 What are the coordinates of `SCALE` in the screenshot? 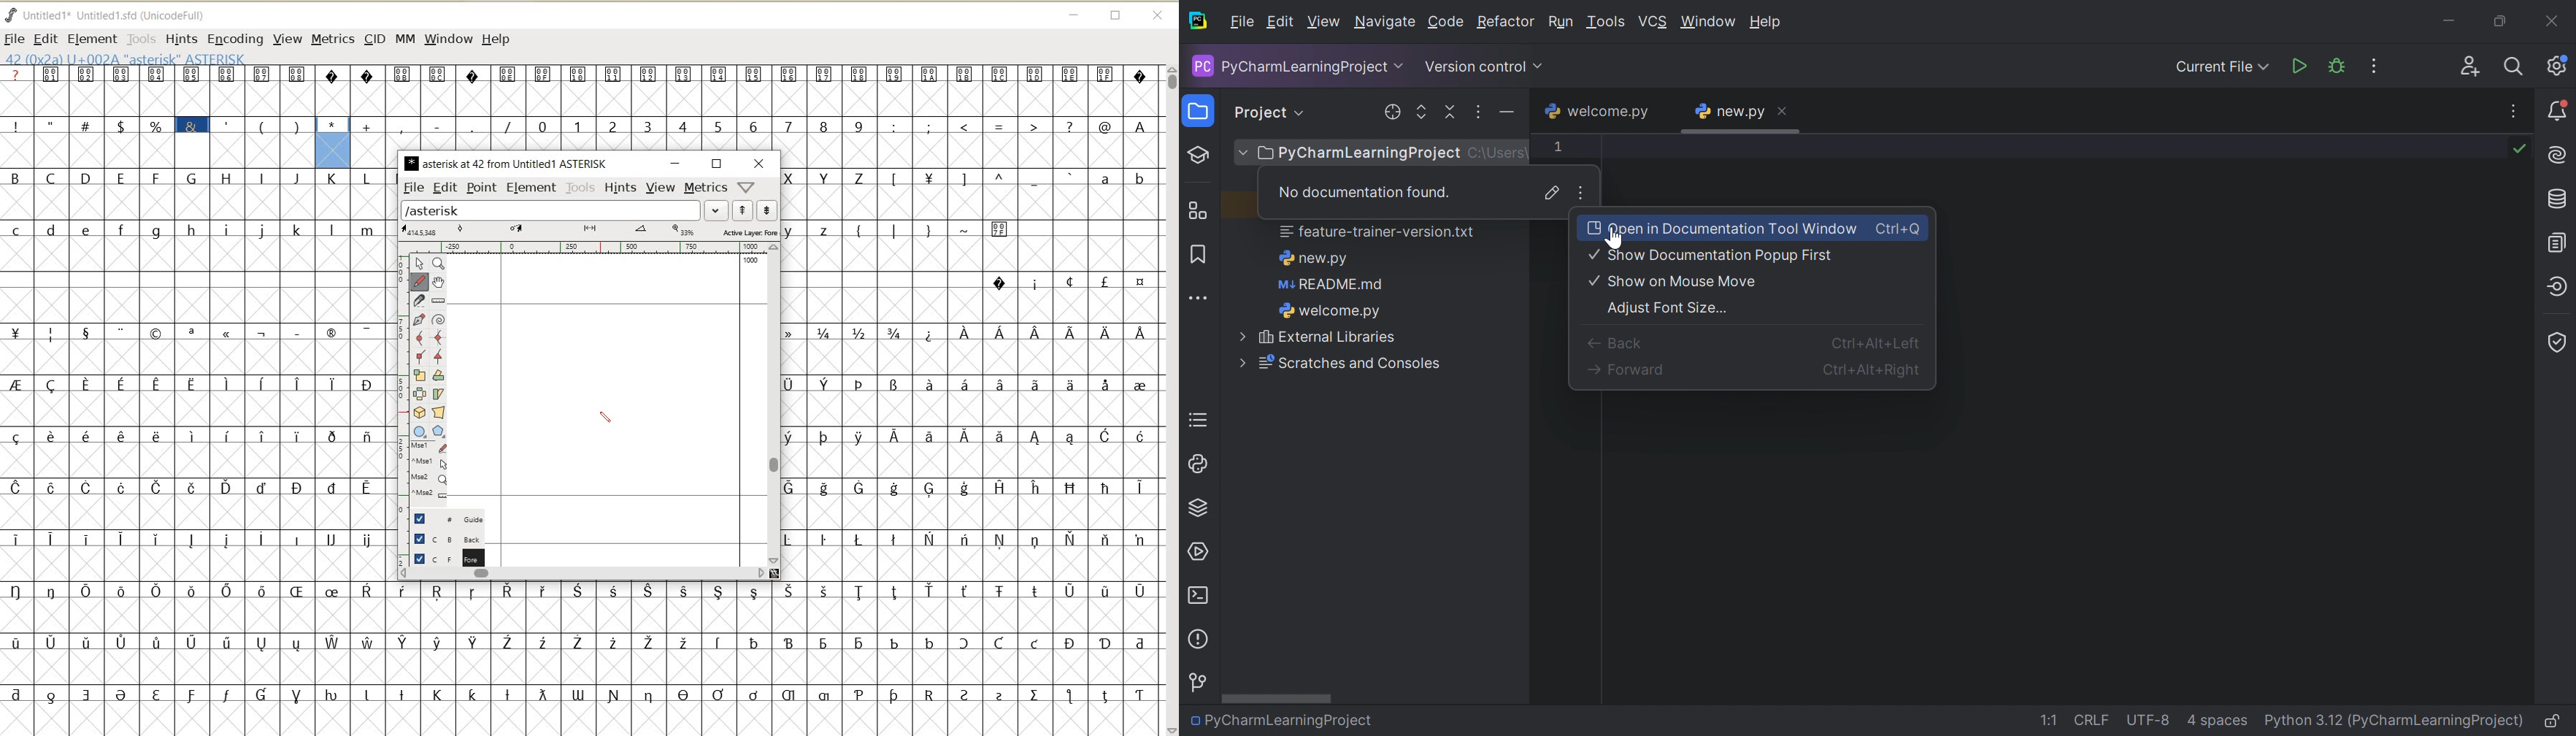 It's located at (403, 379).